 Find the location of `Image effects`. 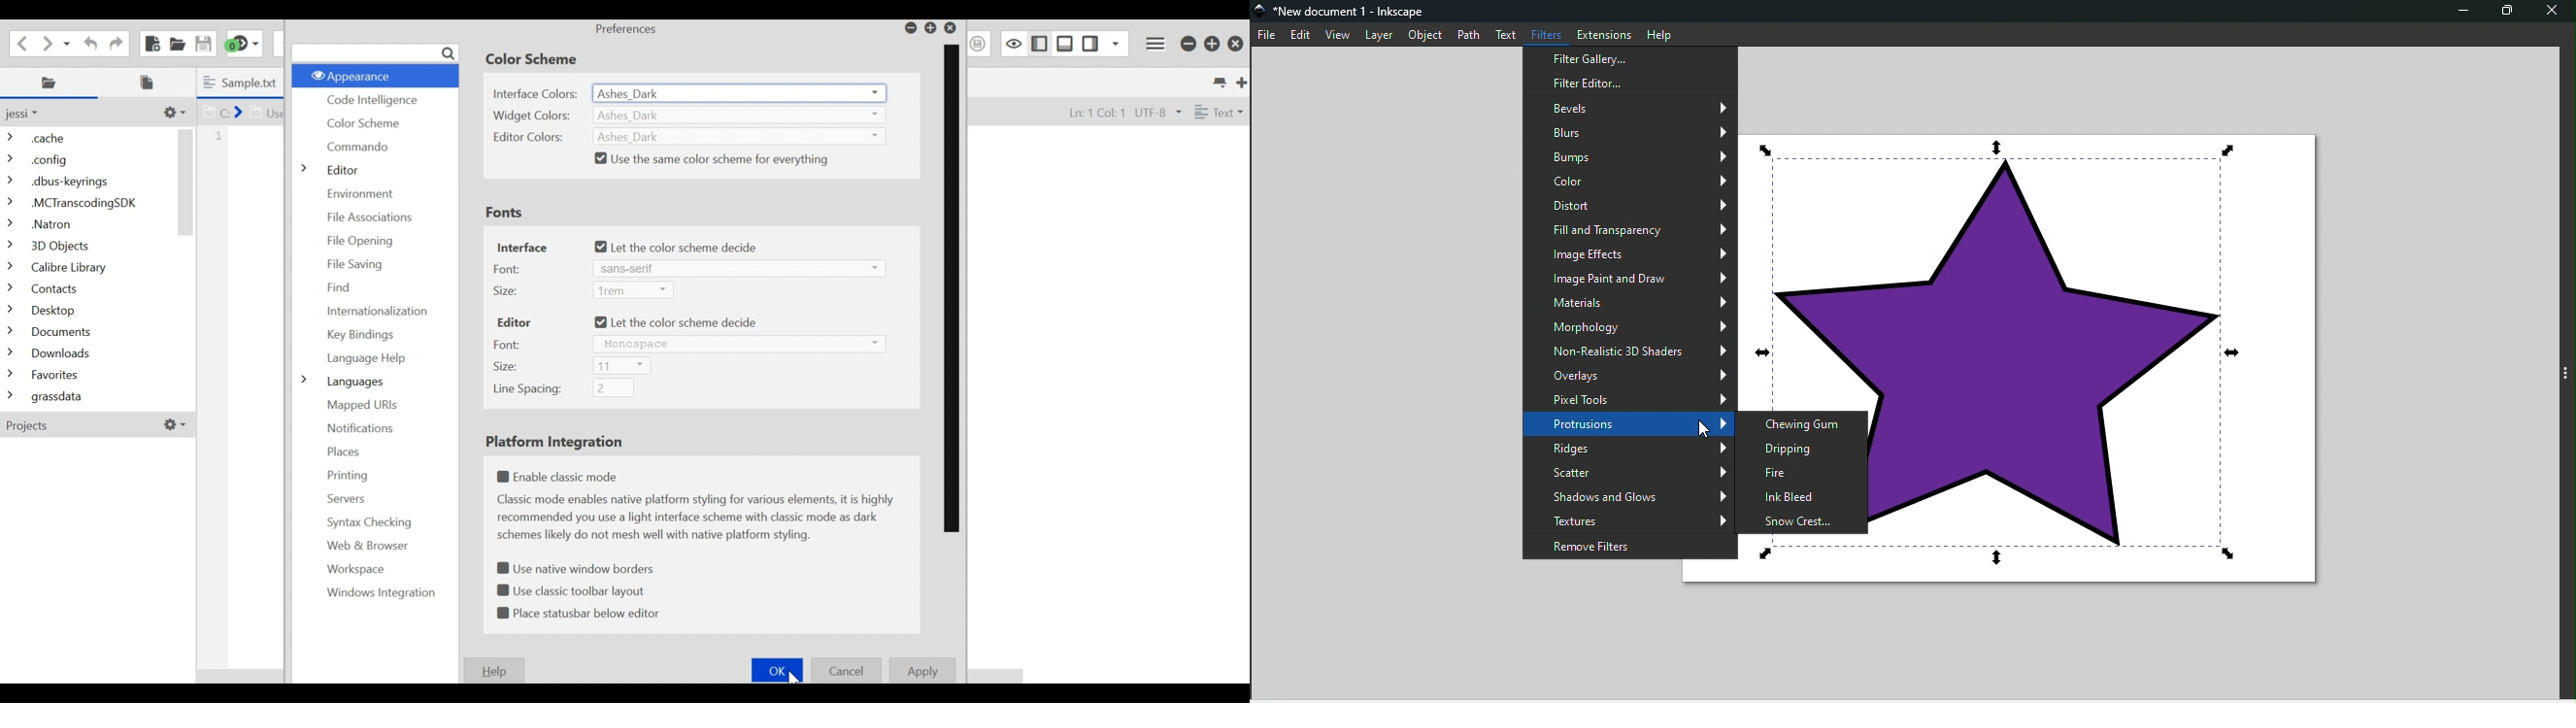

Image effects is located at coordinates (1631, 251).